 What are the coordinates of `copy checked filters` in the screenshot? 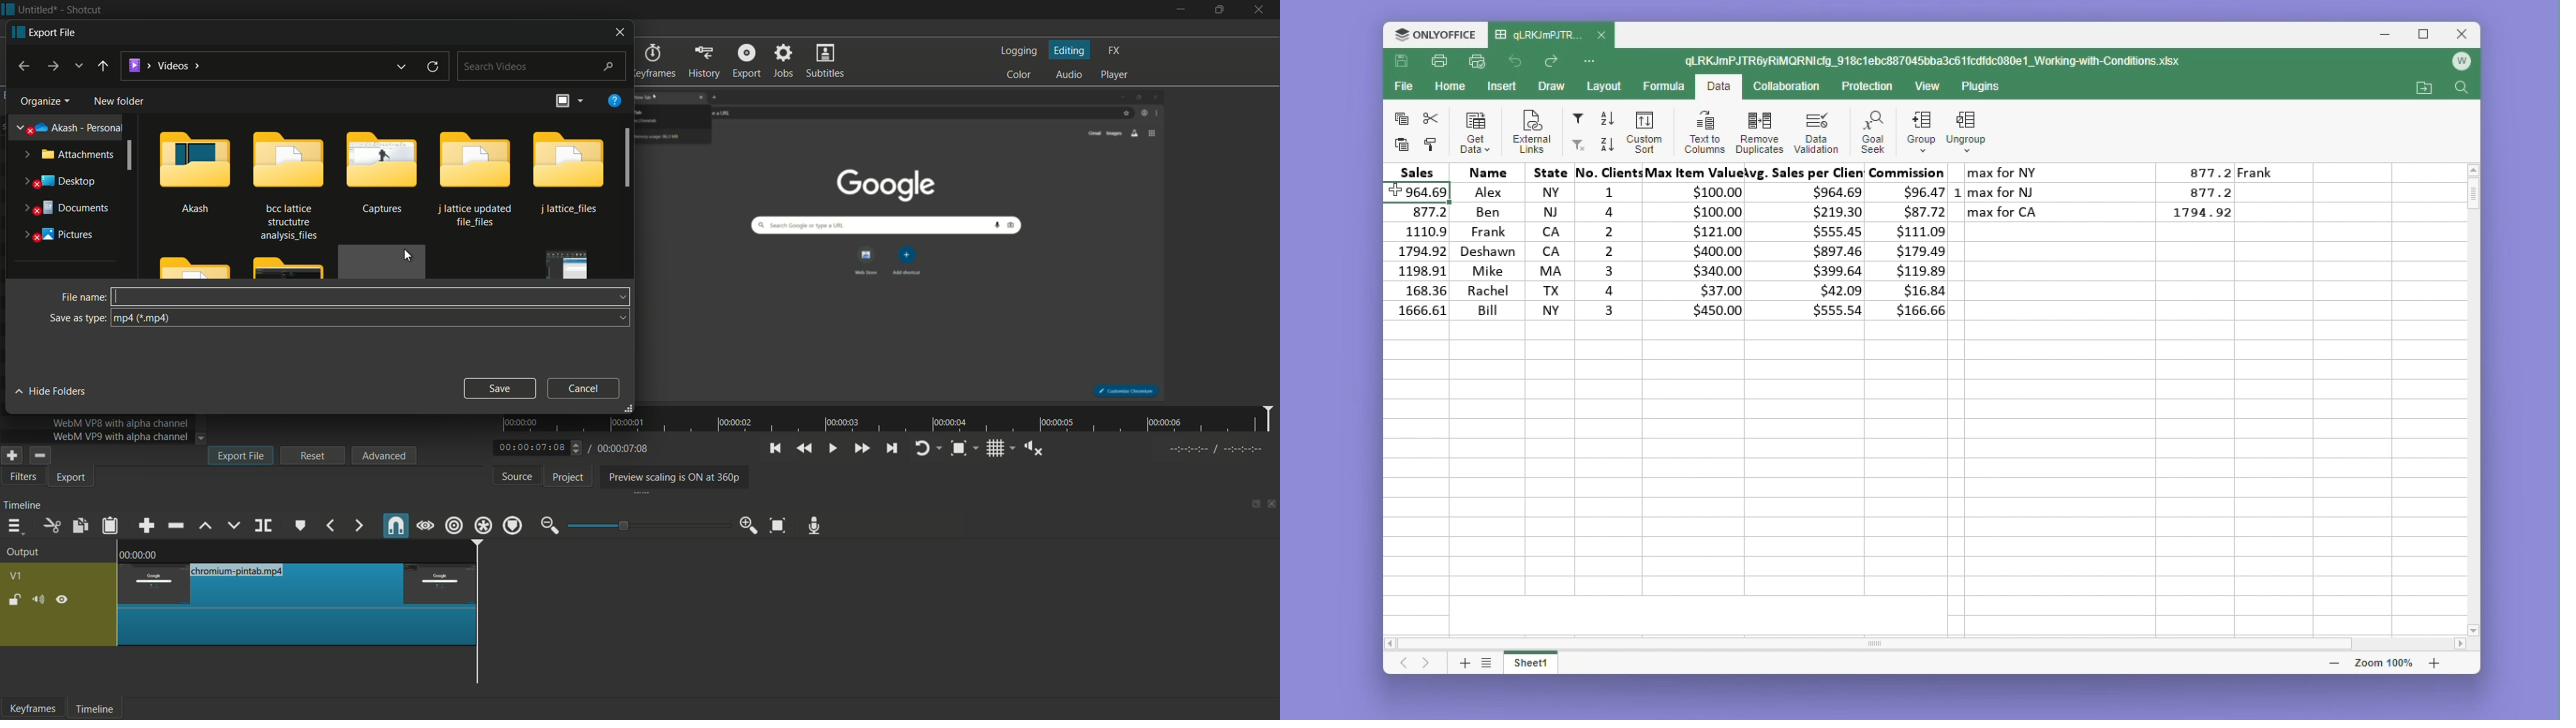 It's located at (79, 527).